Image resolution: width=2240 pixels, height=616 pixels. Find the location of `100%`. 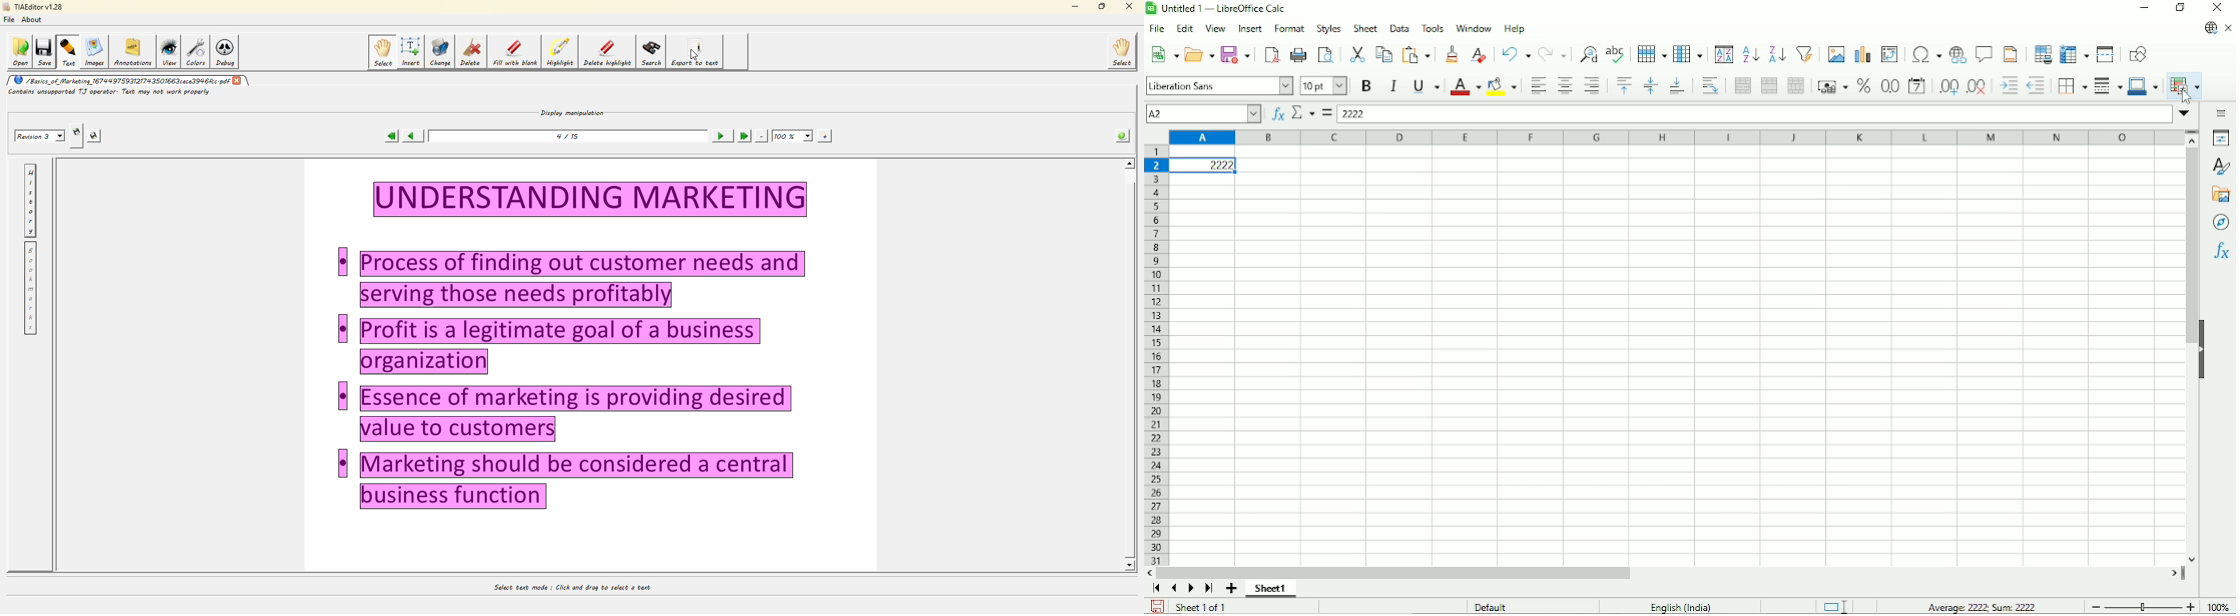

100% is located at coordinates (2218, 606).